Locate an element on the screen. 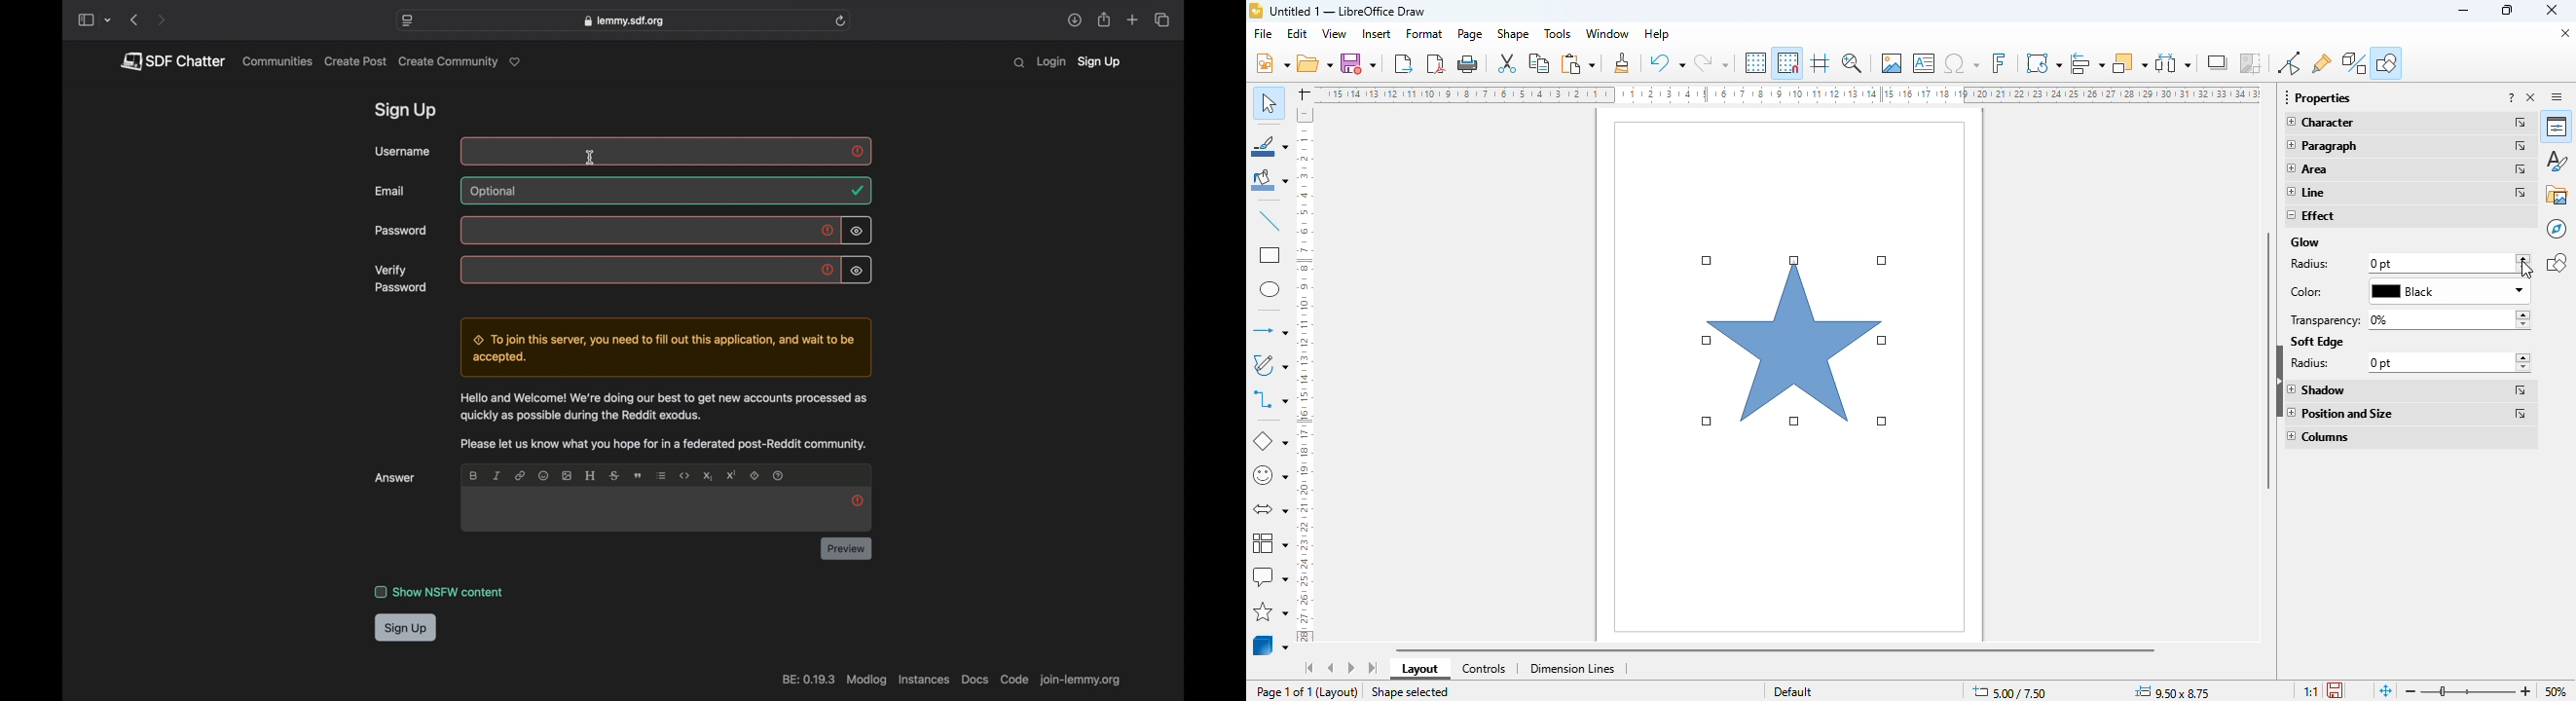  properties is located at coordinates (2557, 127).